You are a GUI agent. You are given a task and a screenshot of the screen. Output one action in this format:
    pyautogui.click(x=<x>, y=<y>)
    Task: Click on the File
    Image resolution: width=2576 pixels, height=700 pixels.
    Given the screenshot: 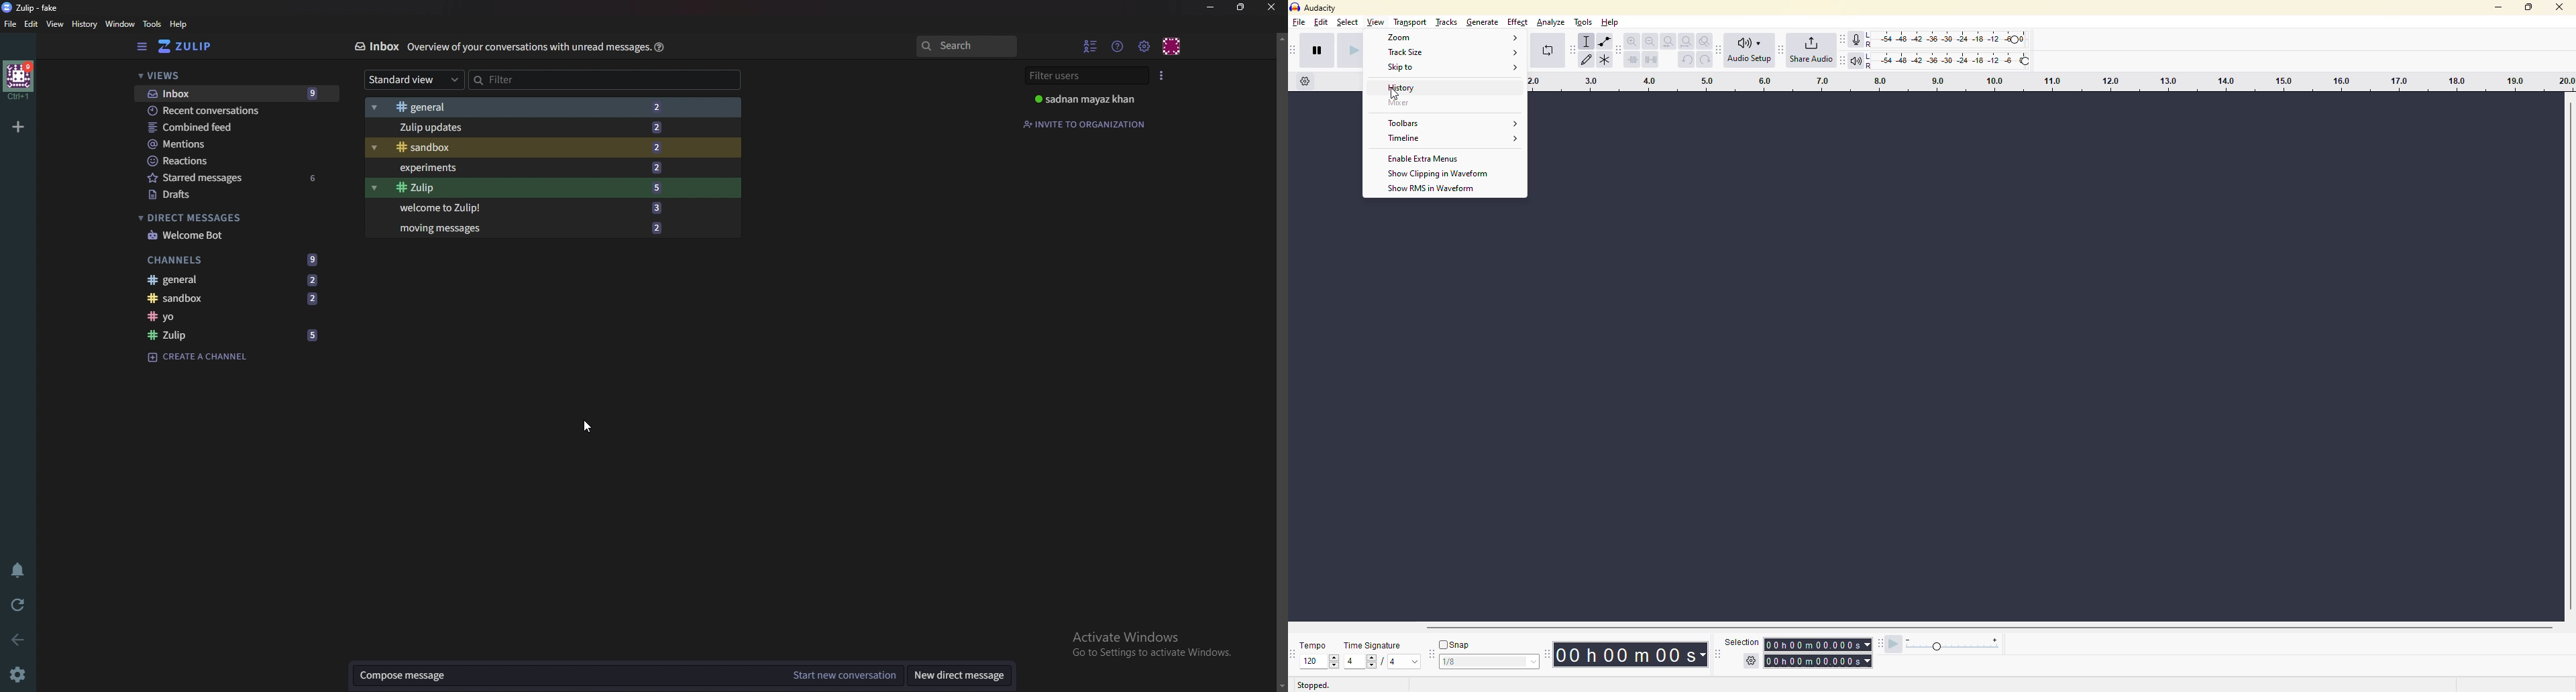 What is the action you would take?
    pyautogui.click(x=11, y=24)
    